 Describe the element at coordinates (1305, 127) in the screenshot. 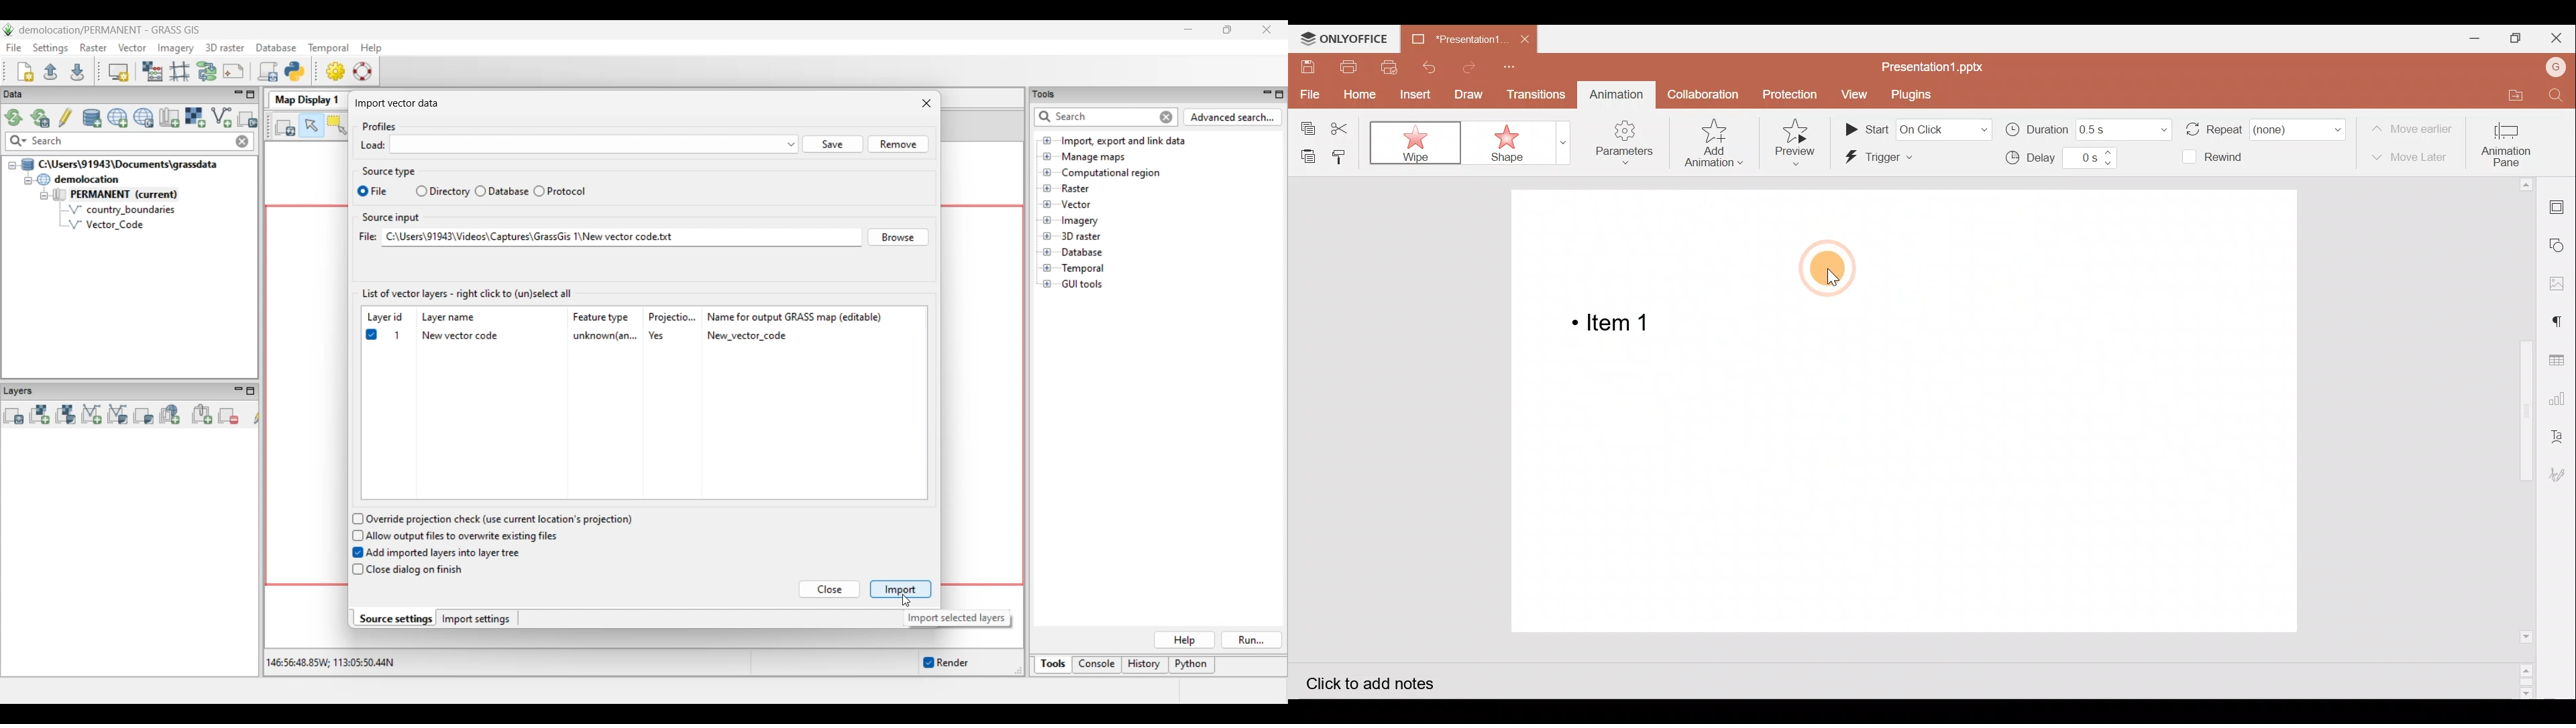

I see `Copy` at that location.